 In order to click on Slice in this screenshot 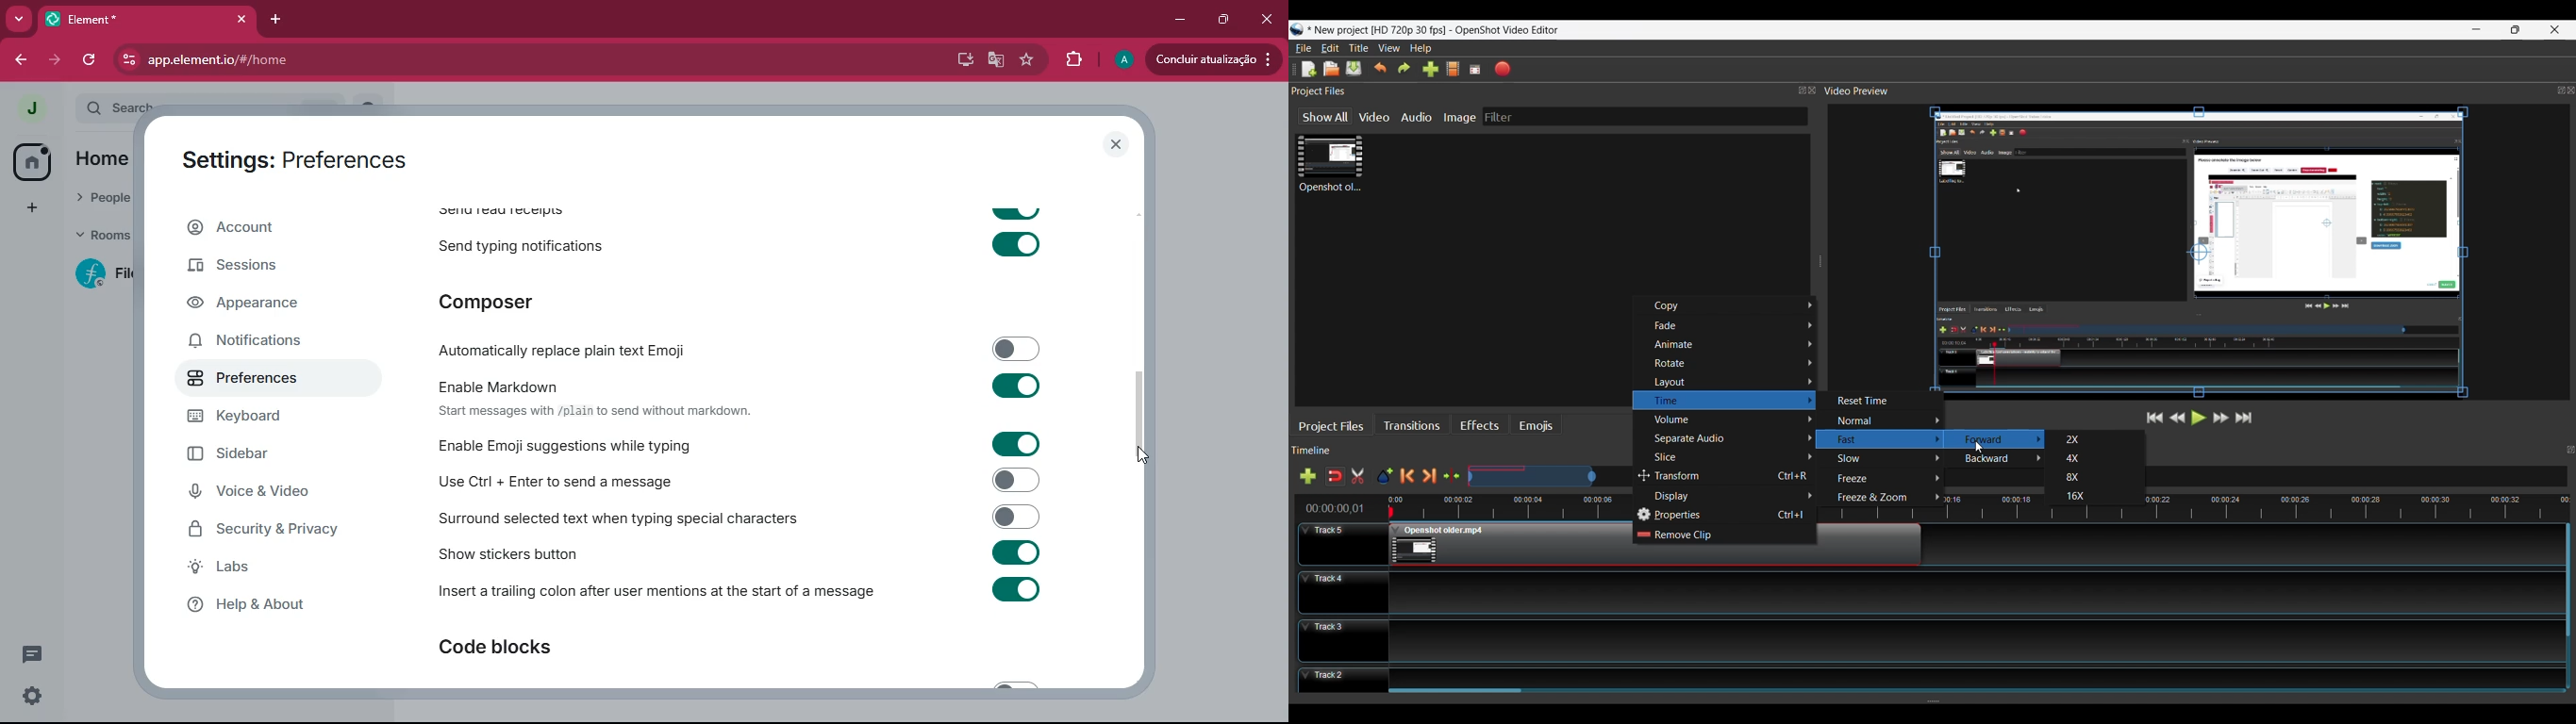, I will do `click(1732, 458)`.